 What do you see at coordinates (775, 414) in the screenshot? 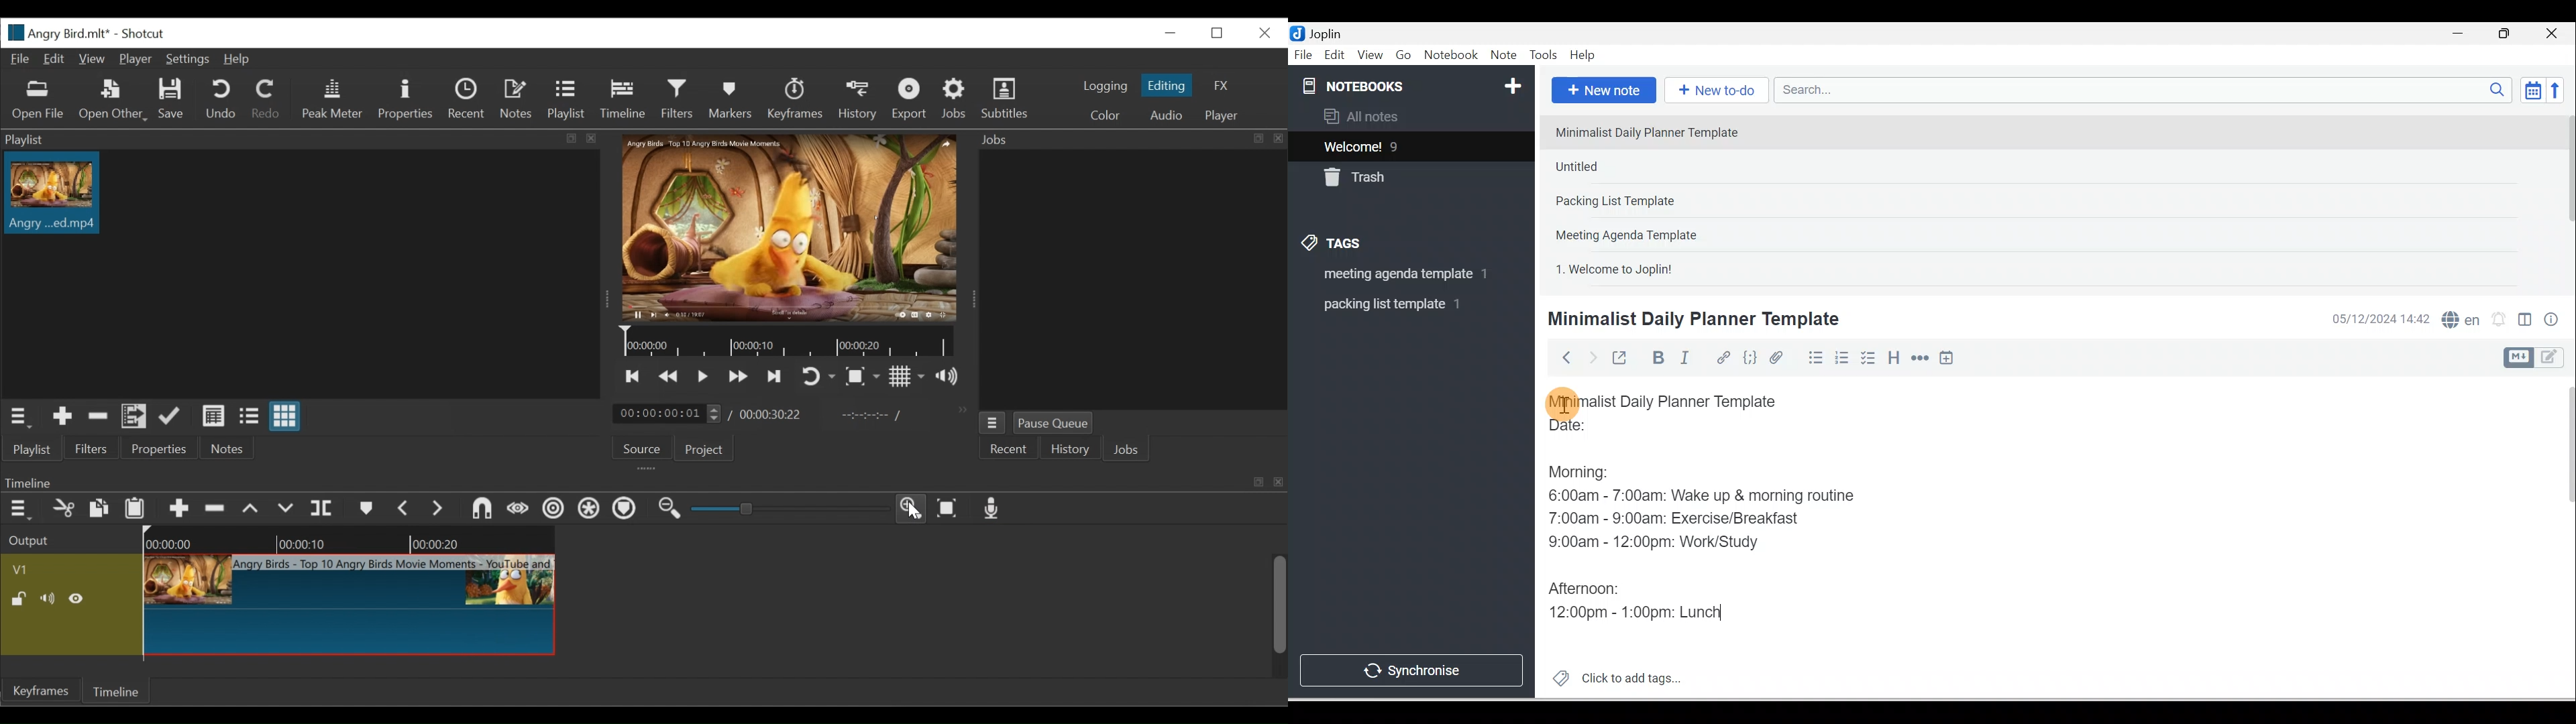
I see `Total duration` at bounding box center [775, 414].